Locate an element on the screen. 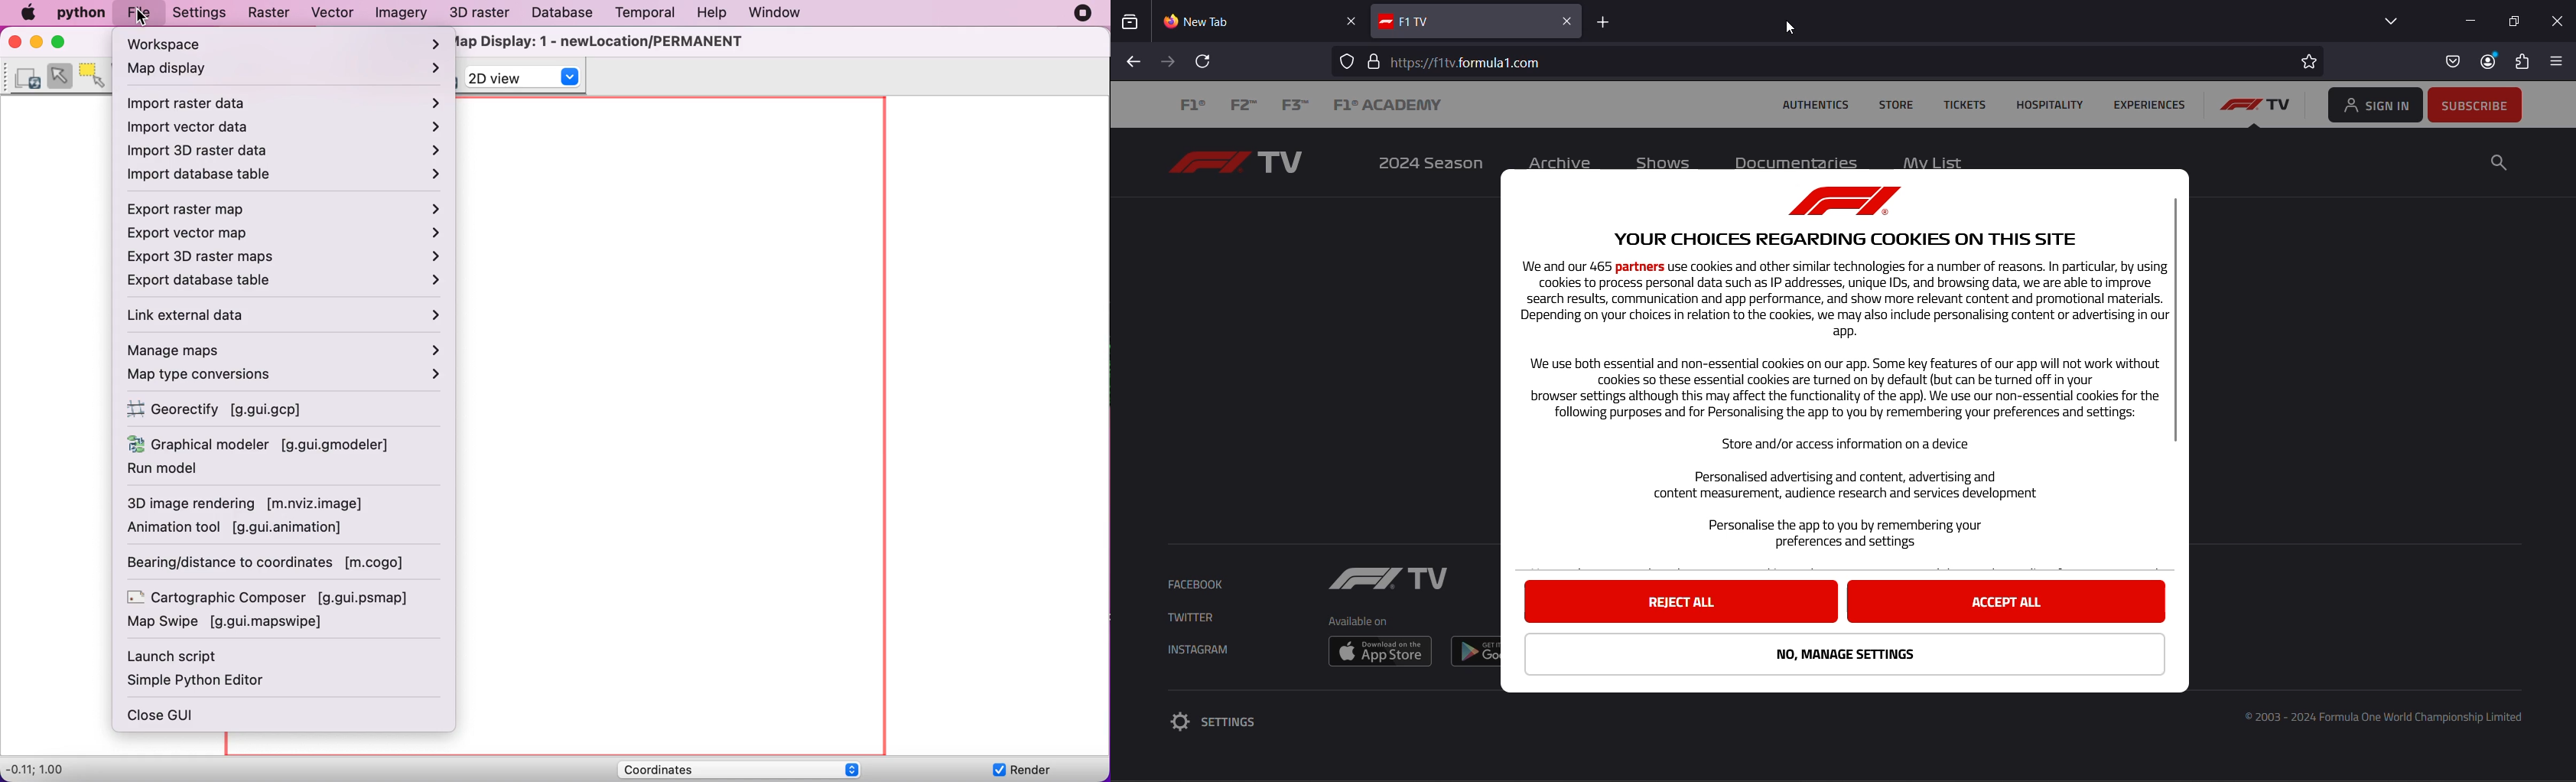 This screenshot has width=2576, height=784. app store download is located at coordinates (1379, 651).